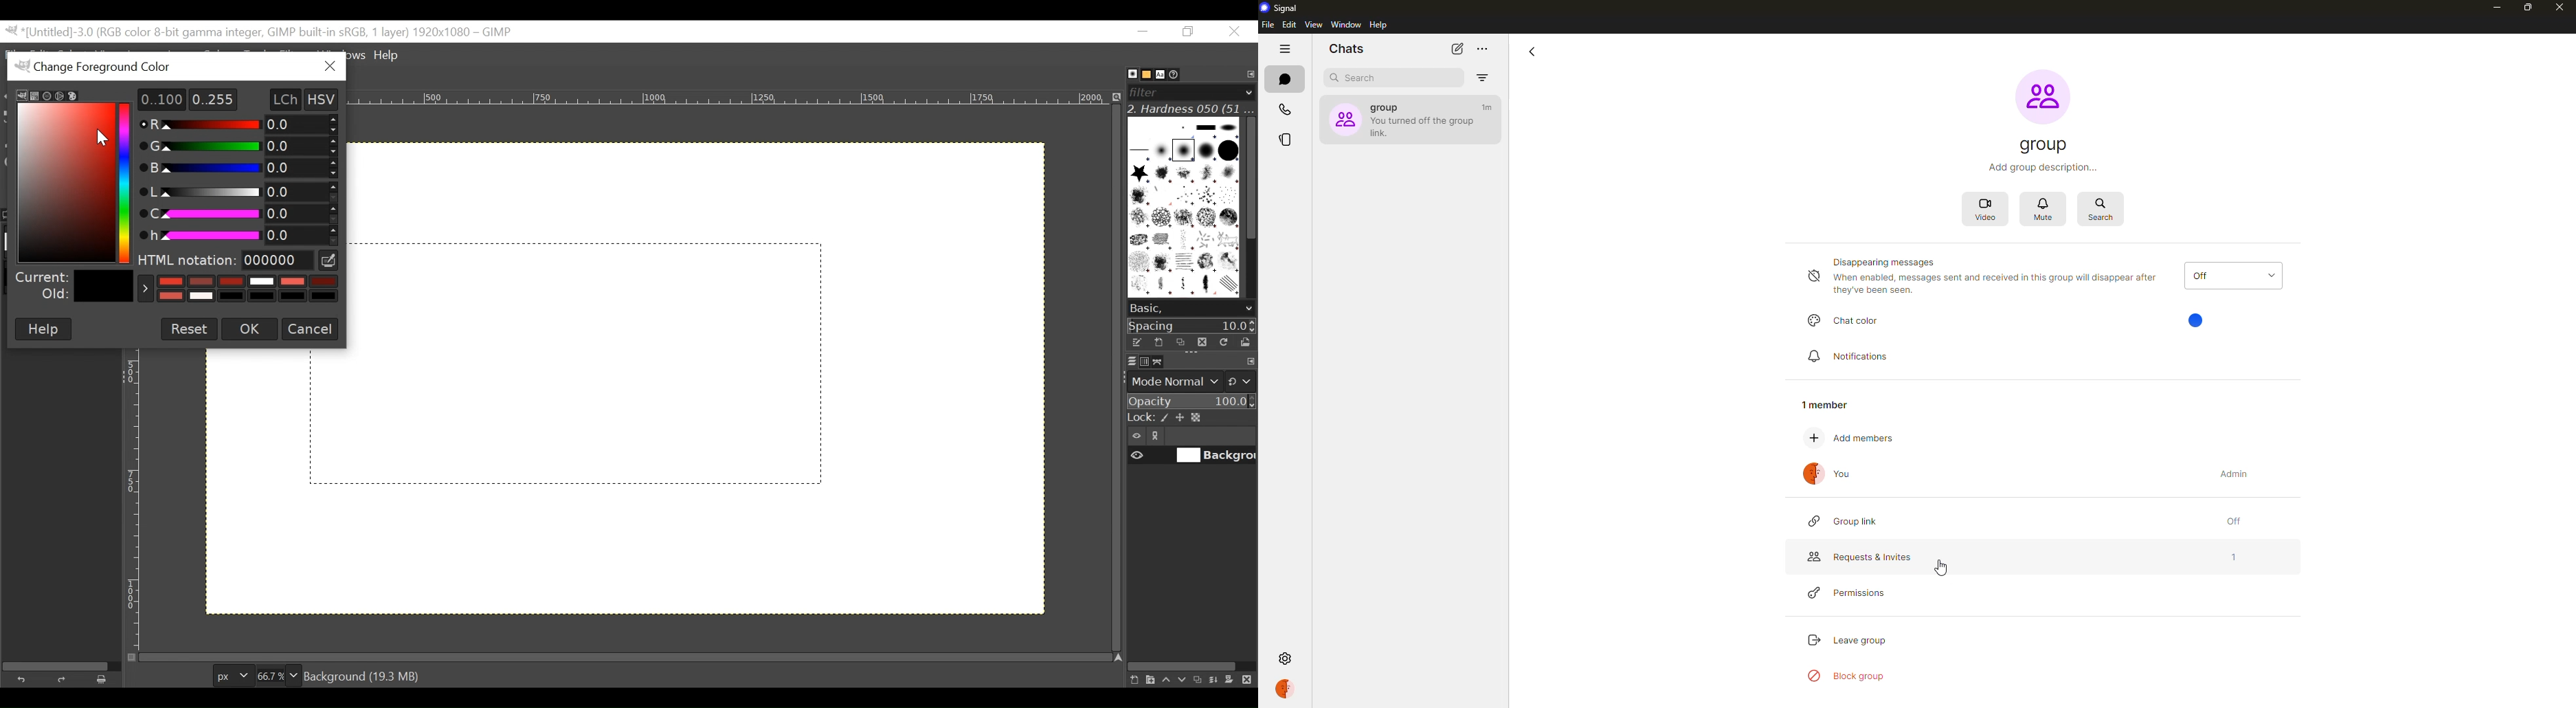  I want to click on Layers, so click(1124, 361).